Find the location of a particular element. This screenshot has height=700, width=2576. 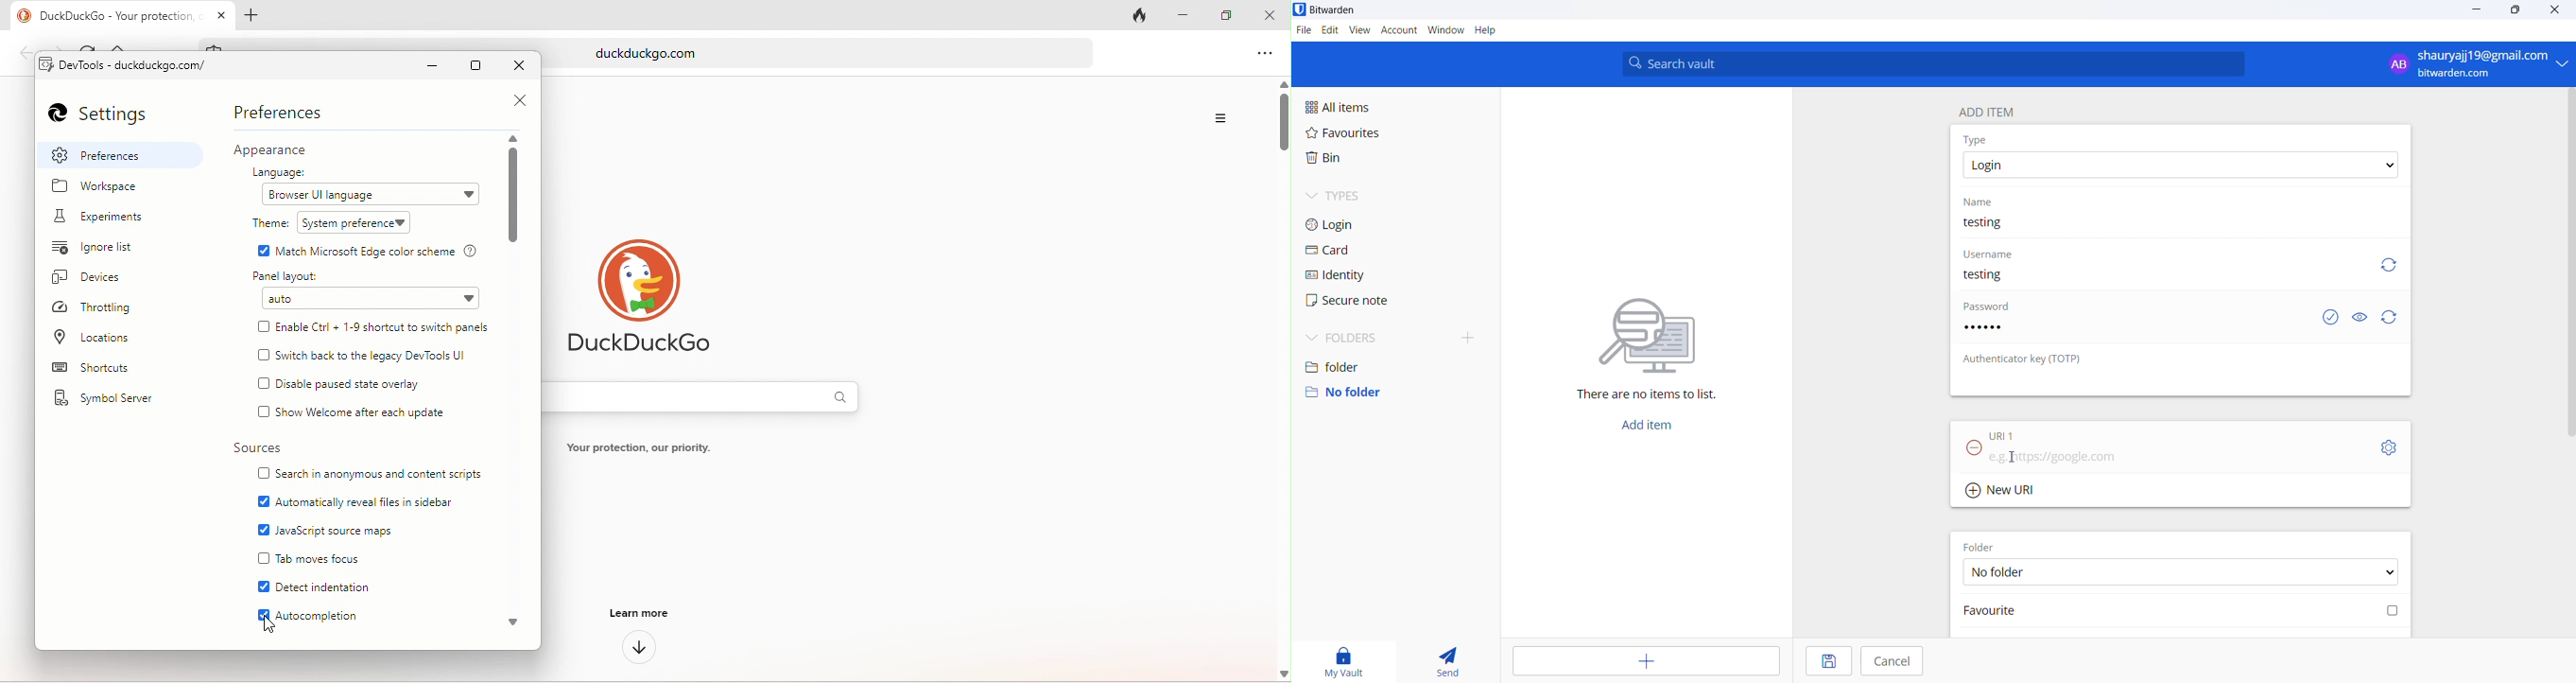

favourite checkbox is located at coordinates (2183, 611).